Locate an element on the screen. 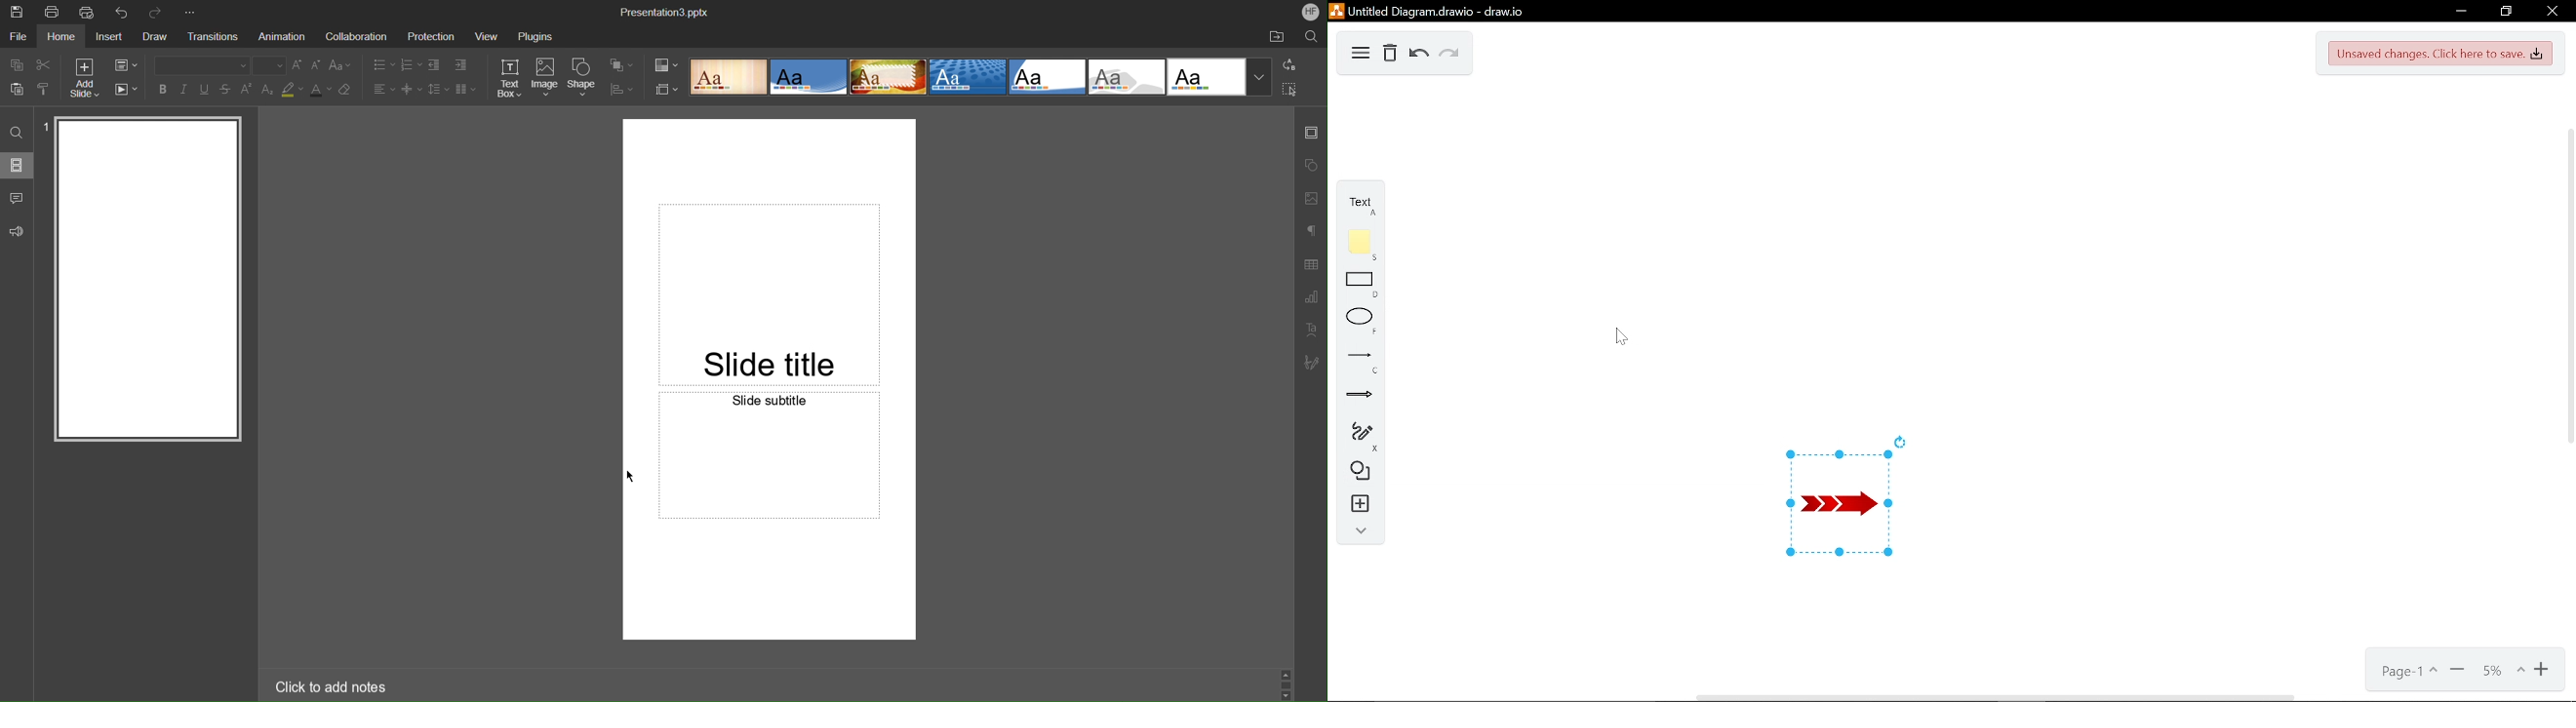 This screenshot has height=728, width=2576. Scroll bar is located at coordinates (1287, 681).